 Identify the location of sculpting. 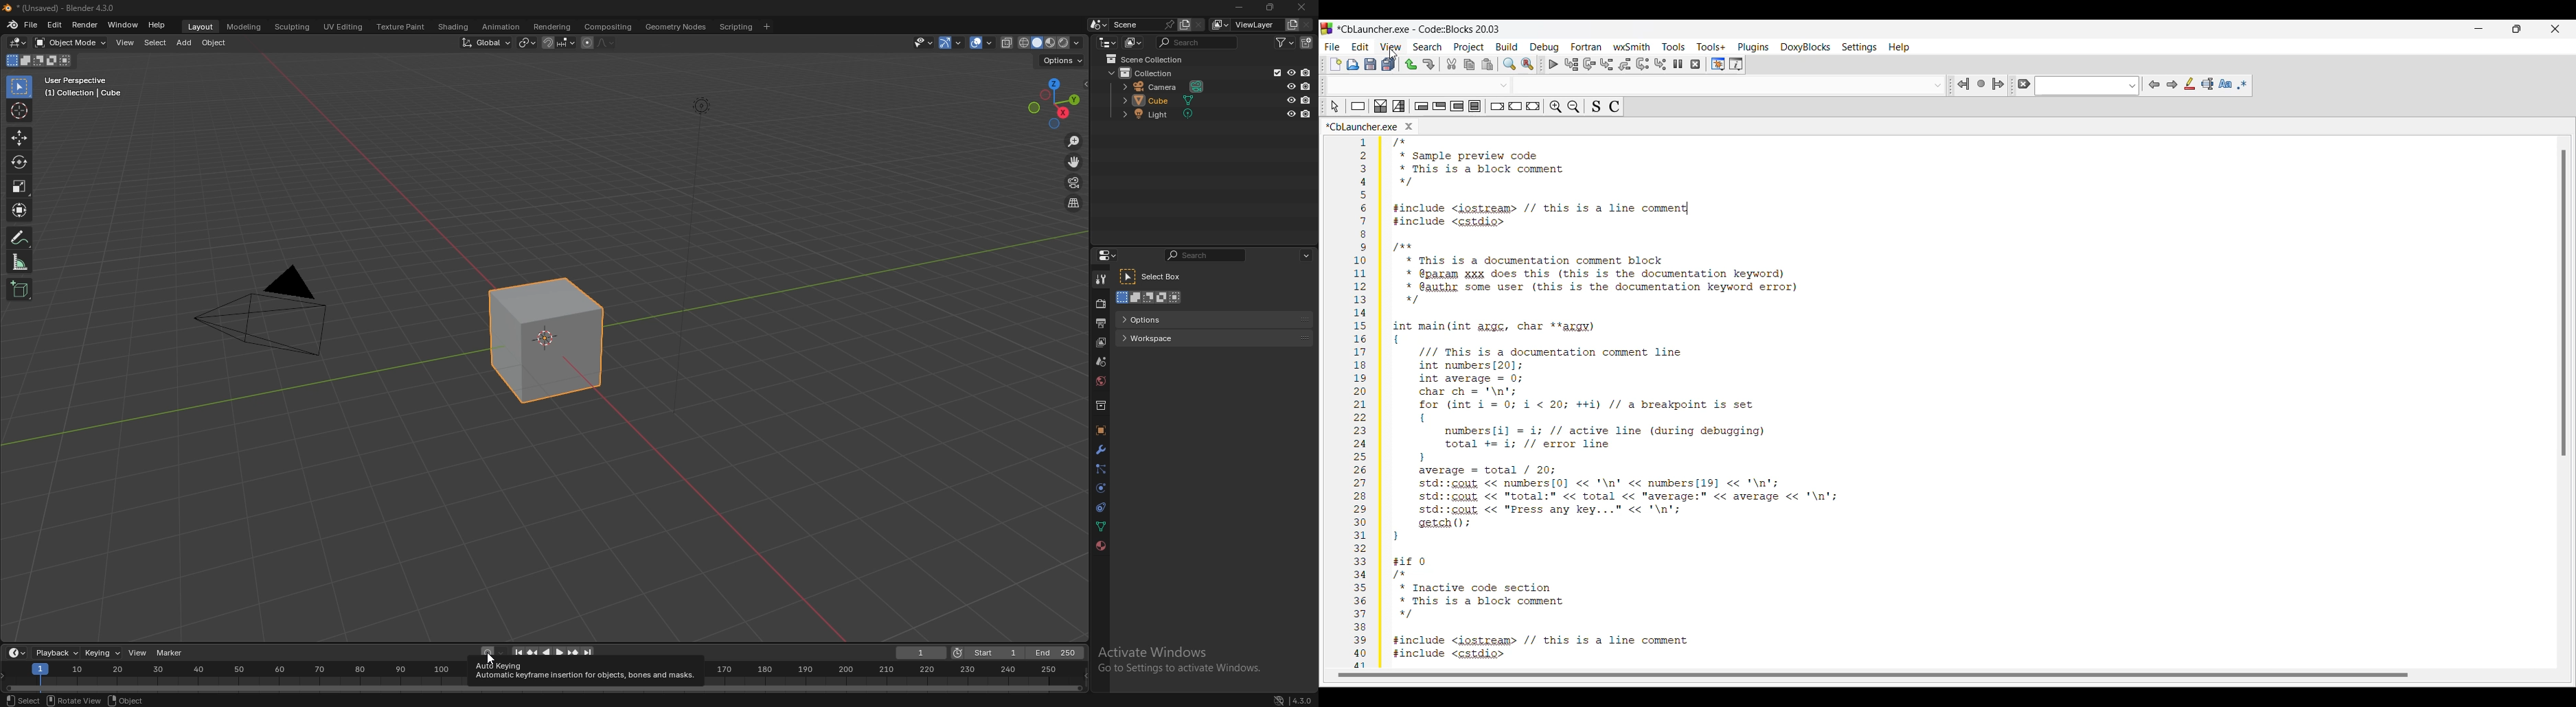
(294, 27).